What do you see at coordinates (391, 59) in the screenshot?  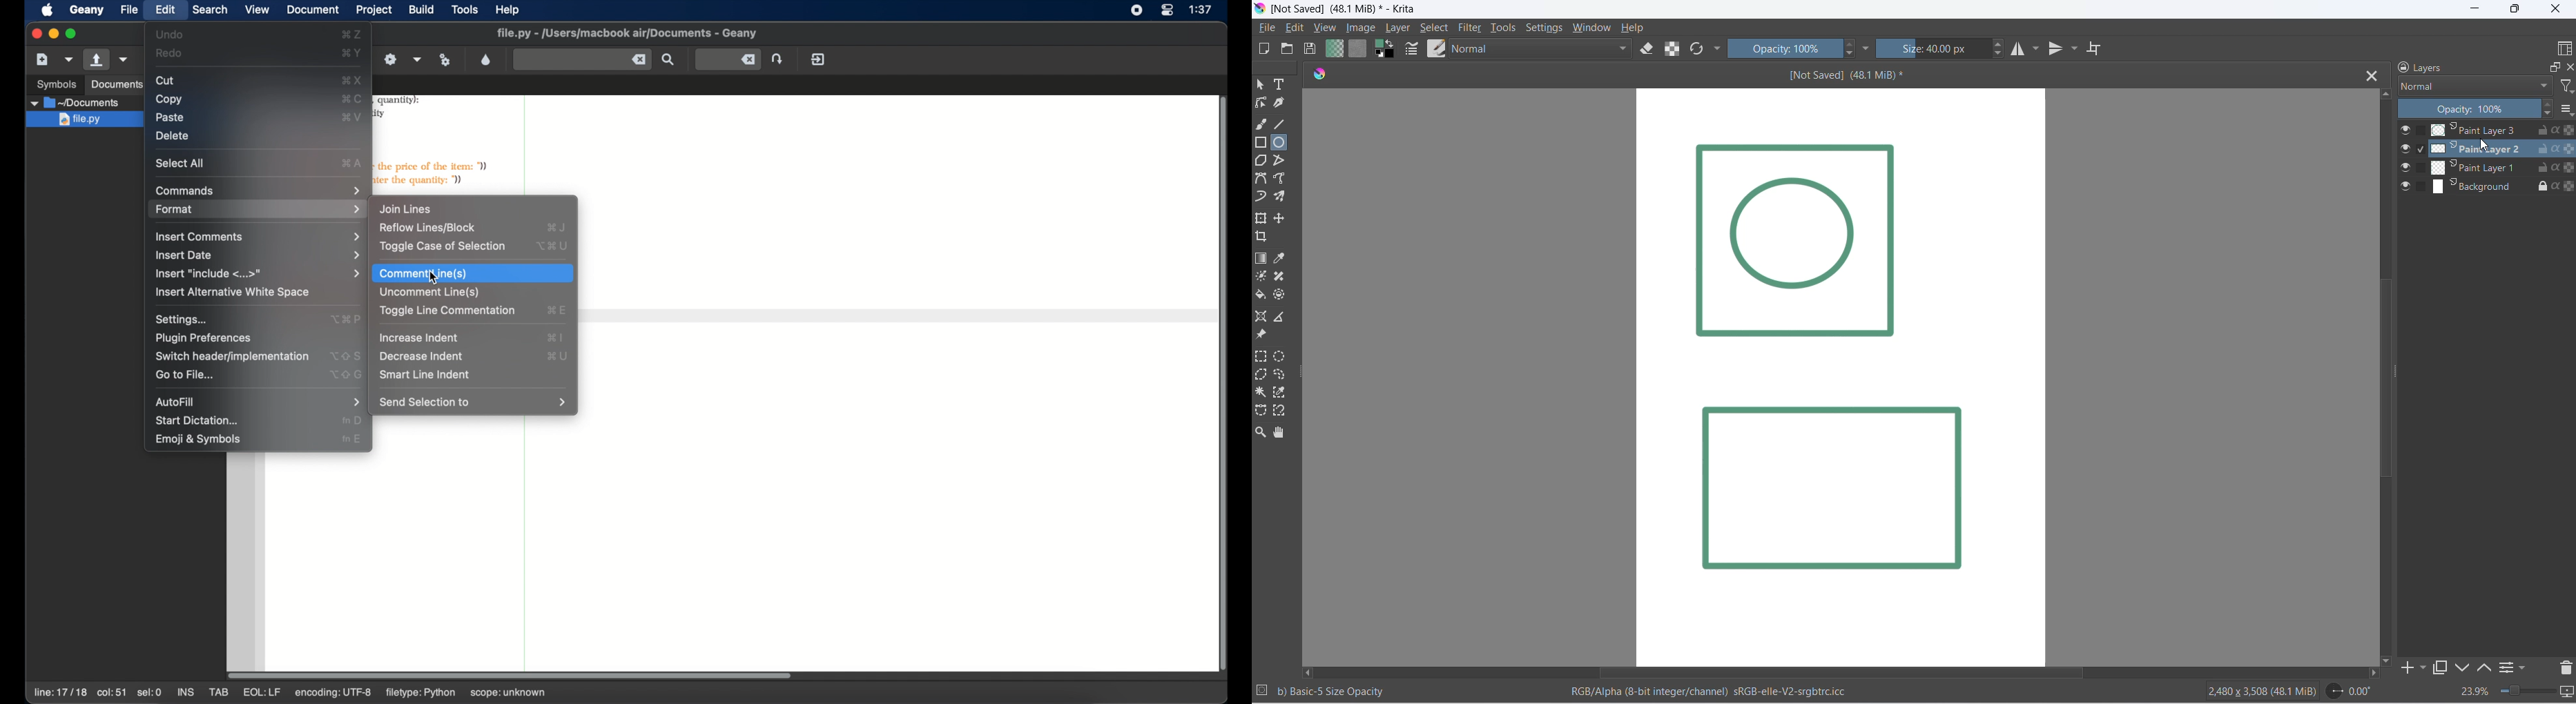 I see `build the current file` at bounding box center [391, 59].